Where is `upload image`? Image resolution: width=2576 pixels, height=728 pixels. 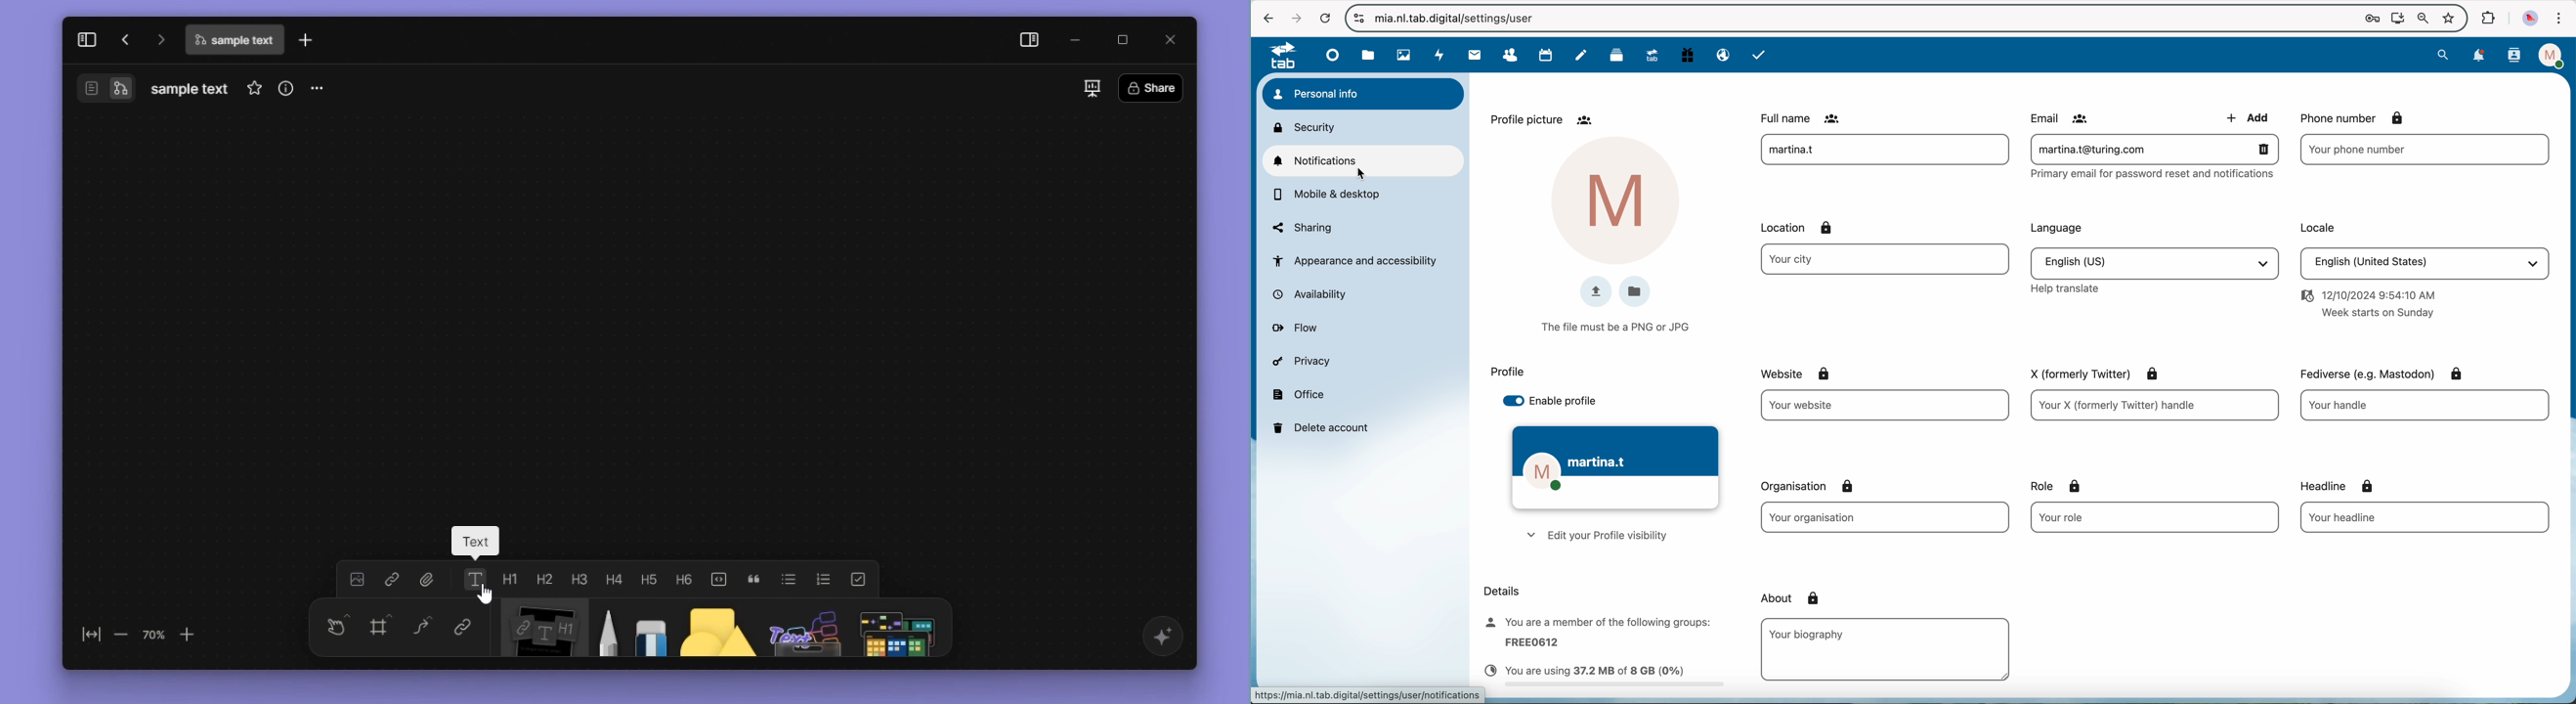
upload image is located at coordinates (1594, 290).